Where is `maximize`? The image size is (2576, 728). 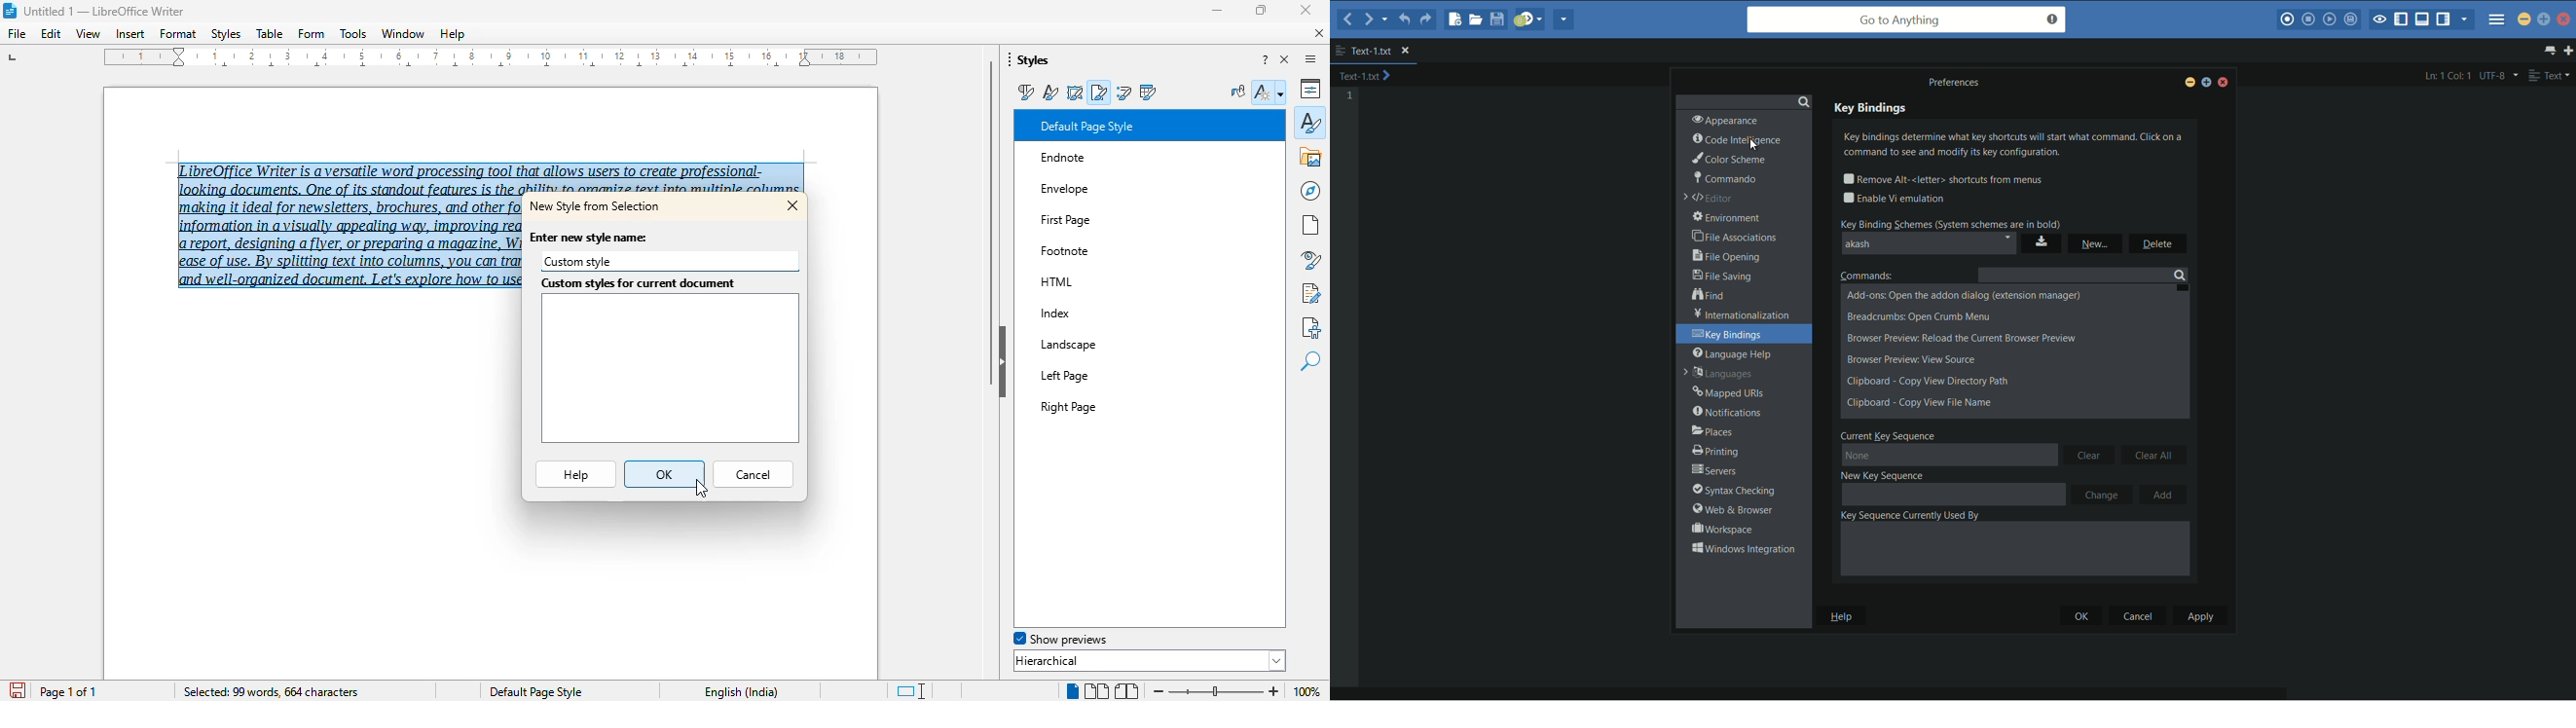
maximize is located at coordinates (1260, 10).